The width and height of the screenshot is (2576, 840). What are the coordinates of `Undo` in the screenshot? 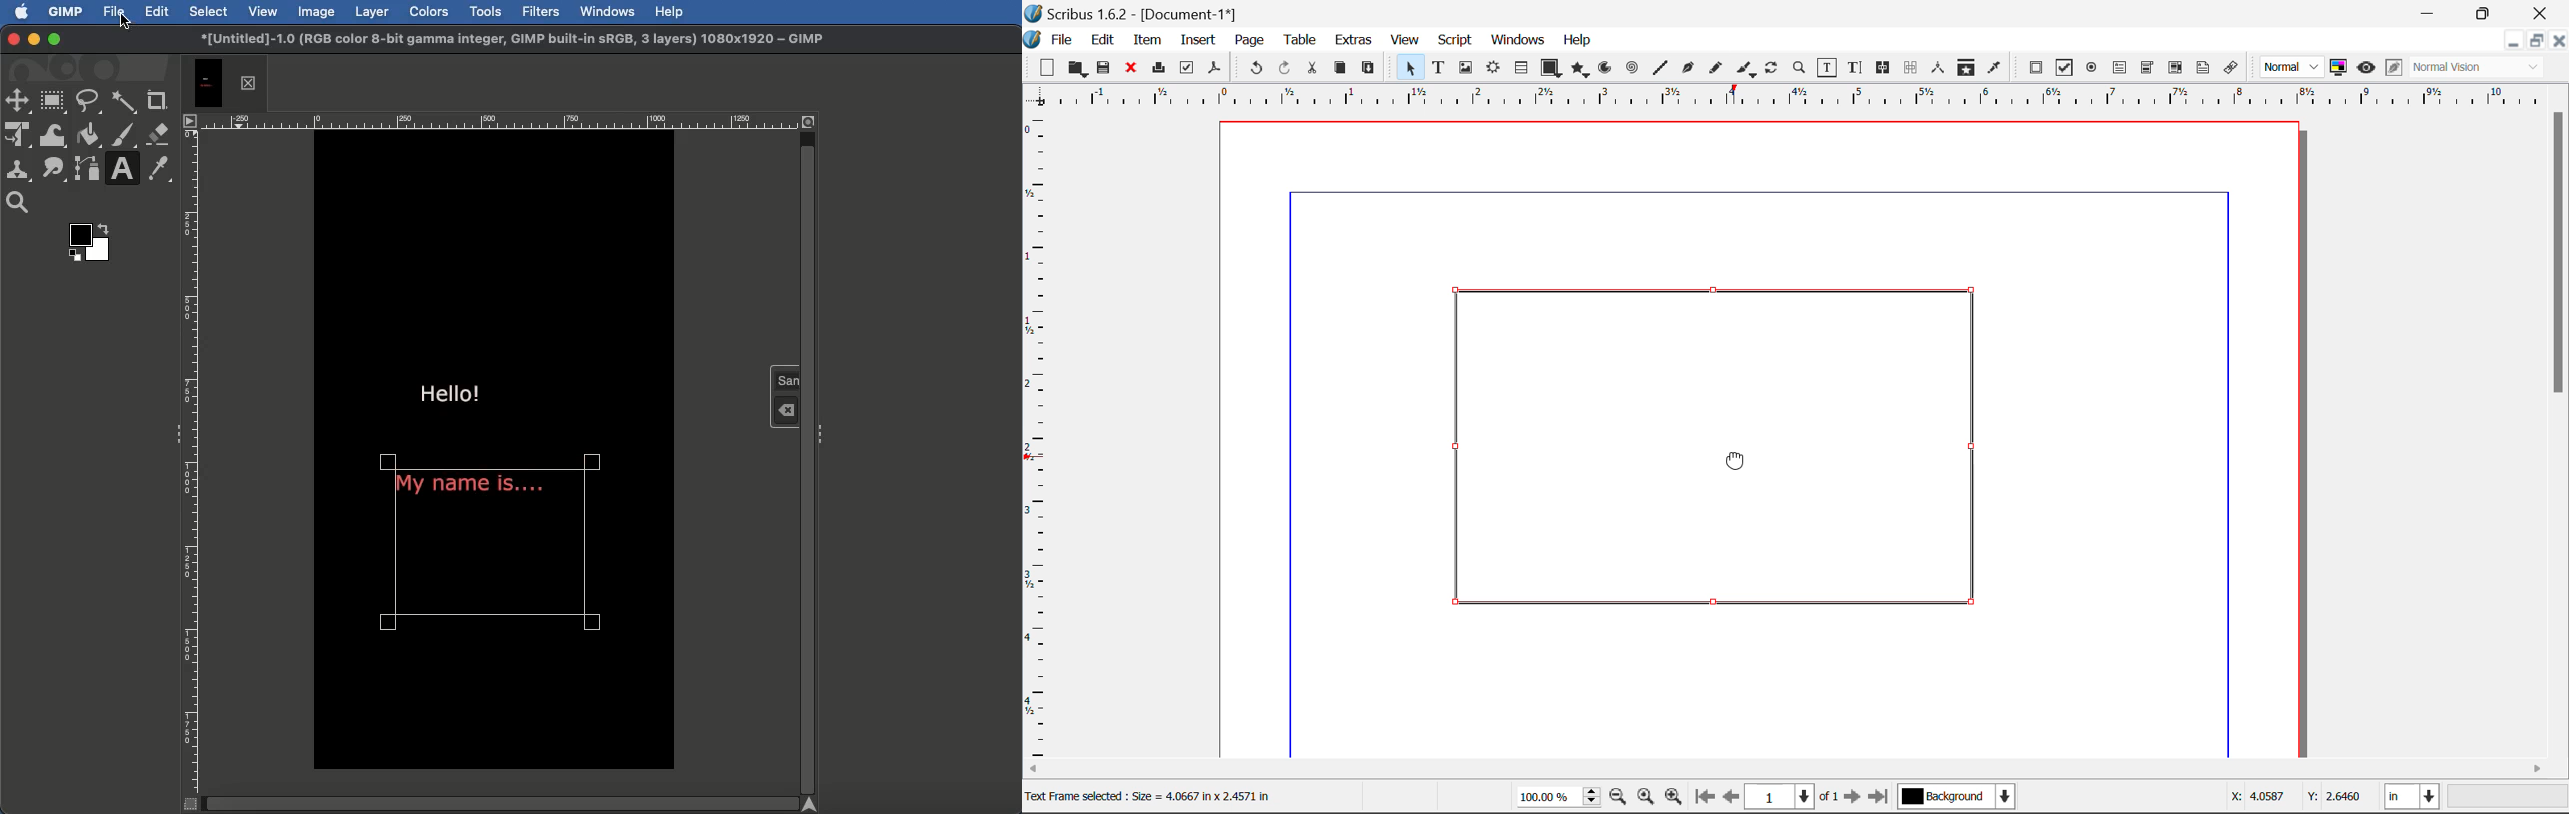 It's located at (1253, 69).